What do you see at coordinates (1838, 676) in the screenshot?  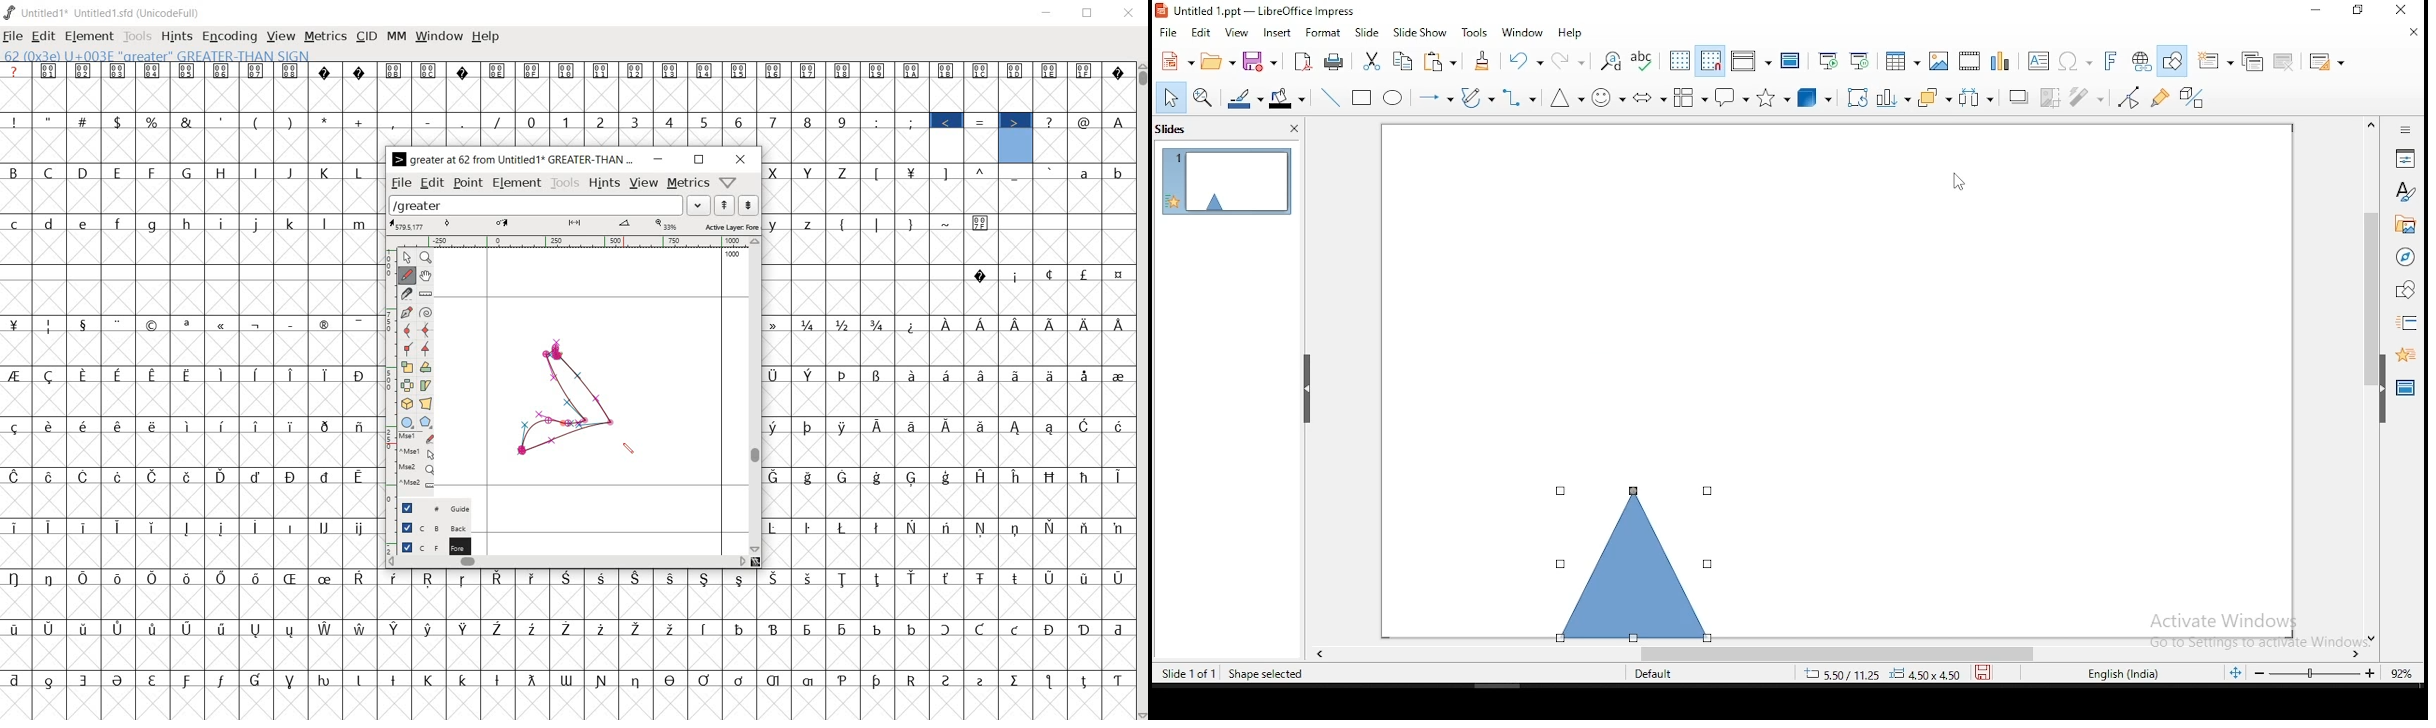 I see `6.9 / -0.26` at bounding box center [1838, 676].